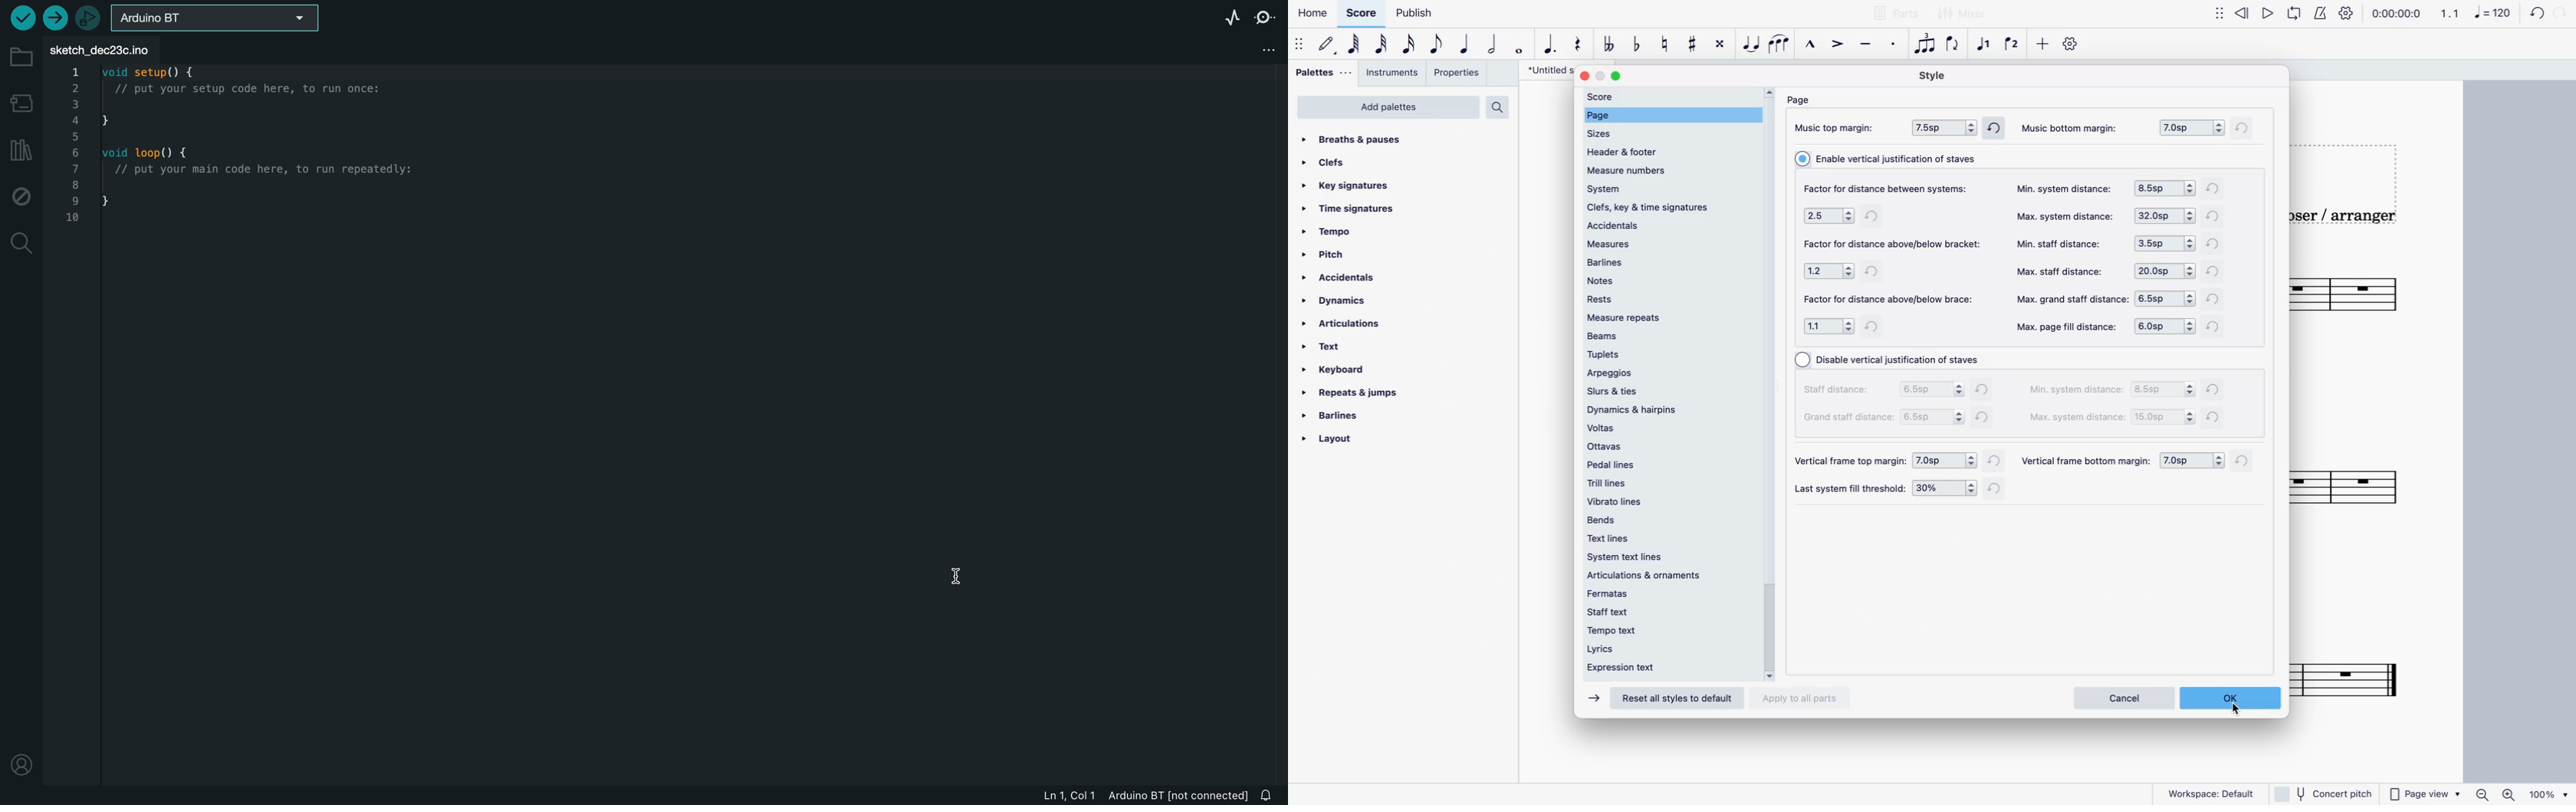 This screenshot has width=2576, height=812. Describe the element at coordinates (2069, 301) in the screenshot. I see `max grand staff distance` at that location.